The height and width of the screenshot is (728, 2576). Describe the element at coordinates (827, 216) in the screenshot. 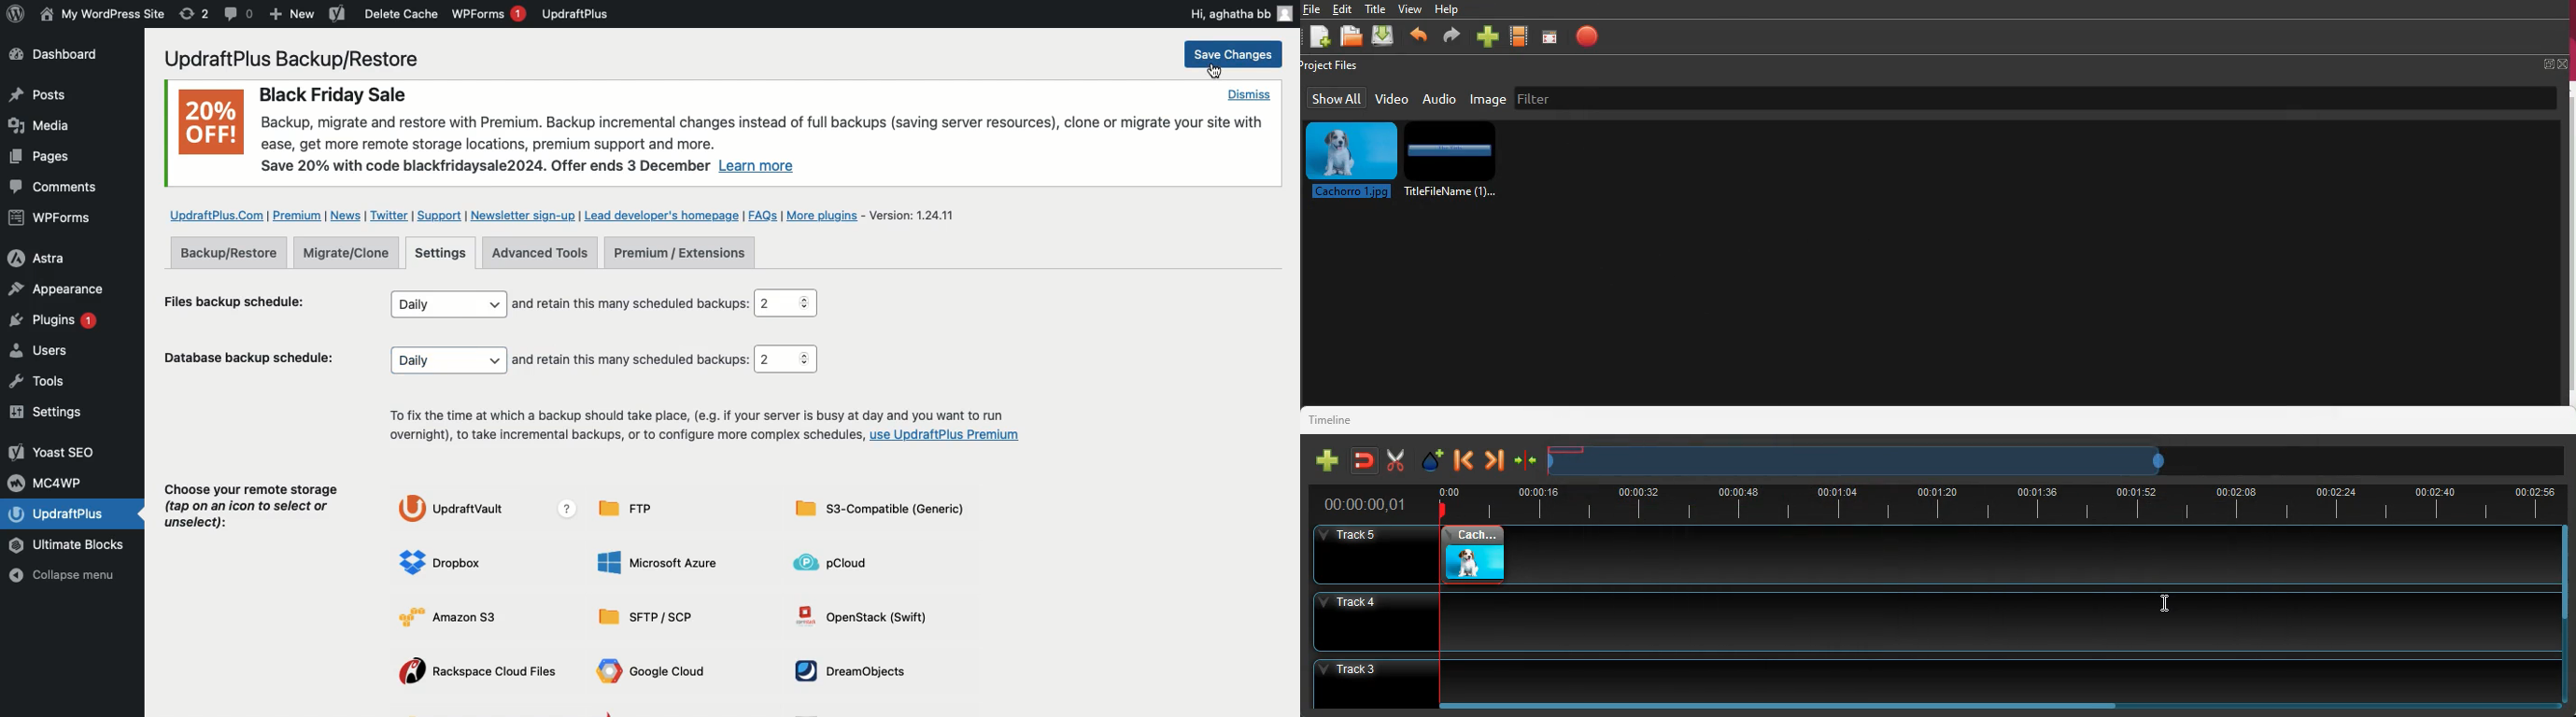

I see `More plugins` at that location.